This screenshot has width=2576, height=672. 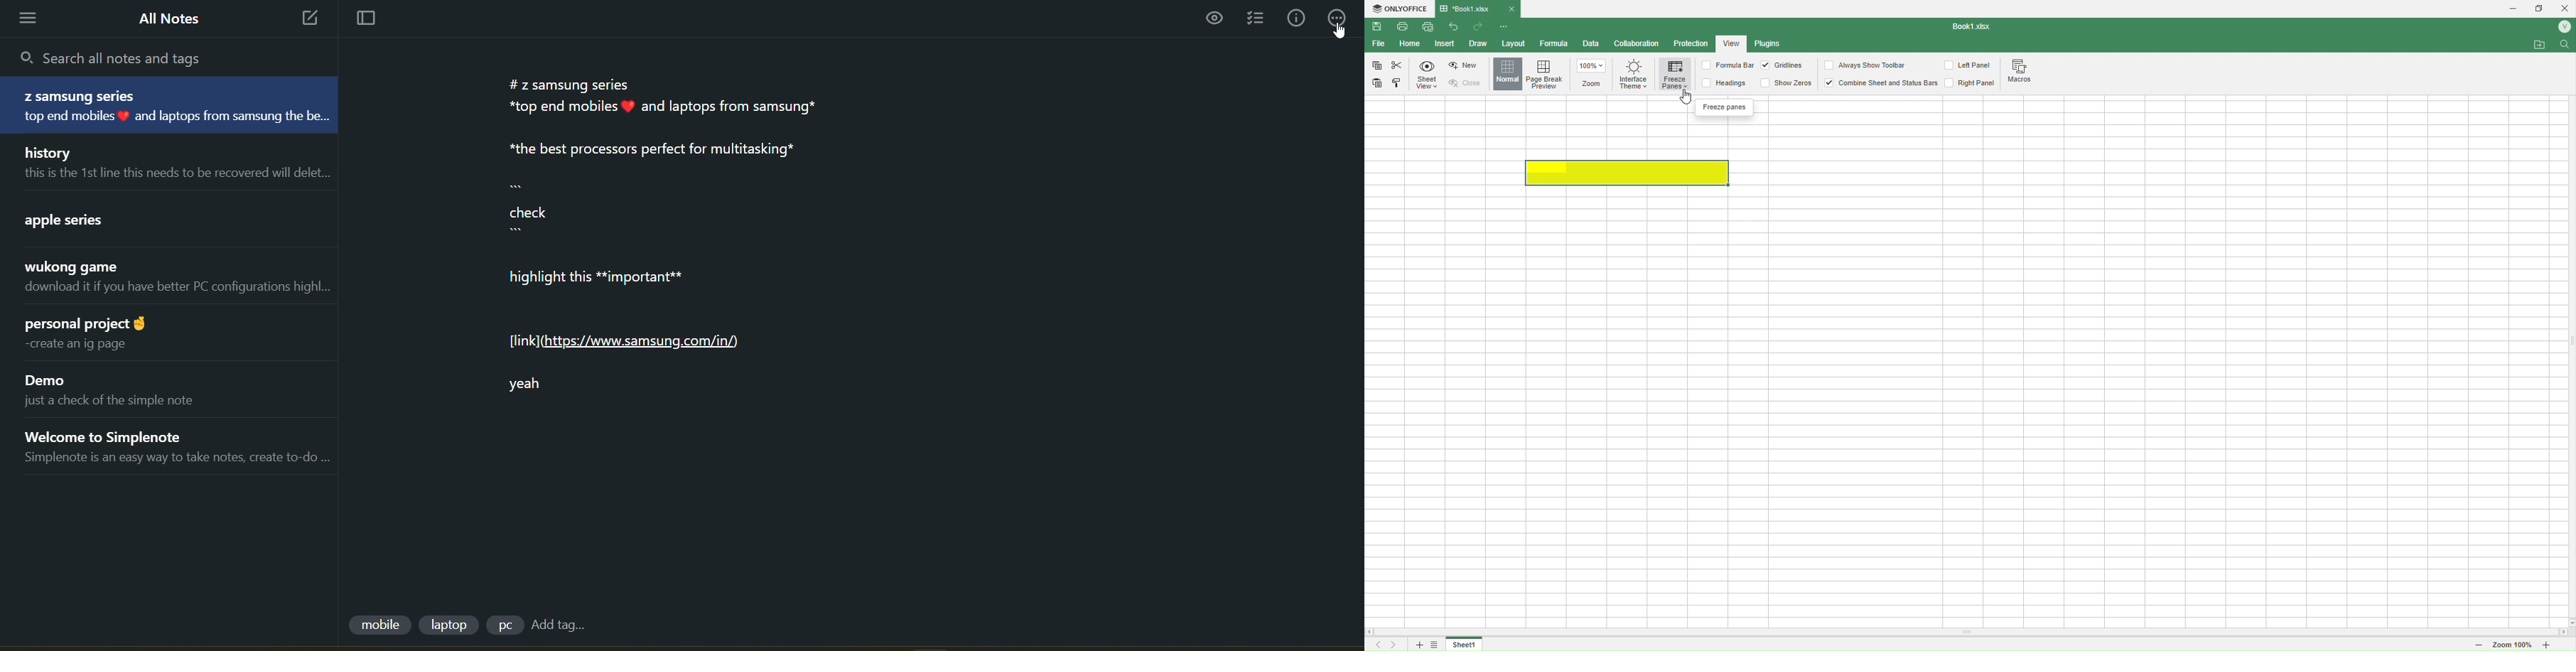 I want to click on note title and preview, so click(x=162, y=388).